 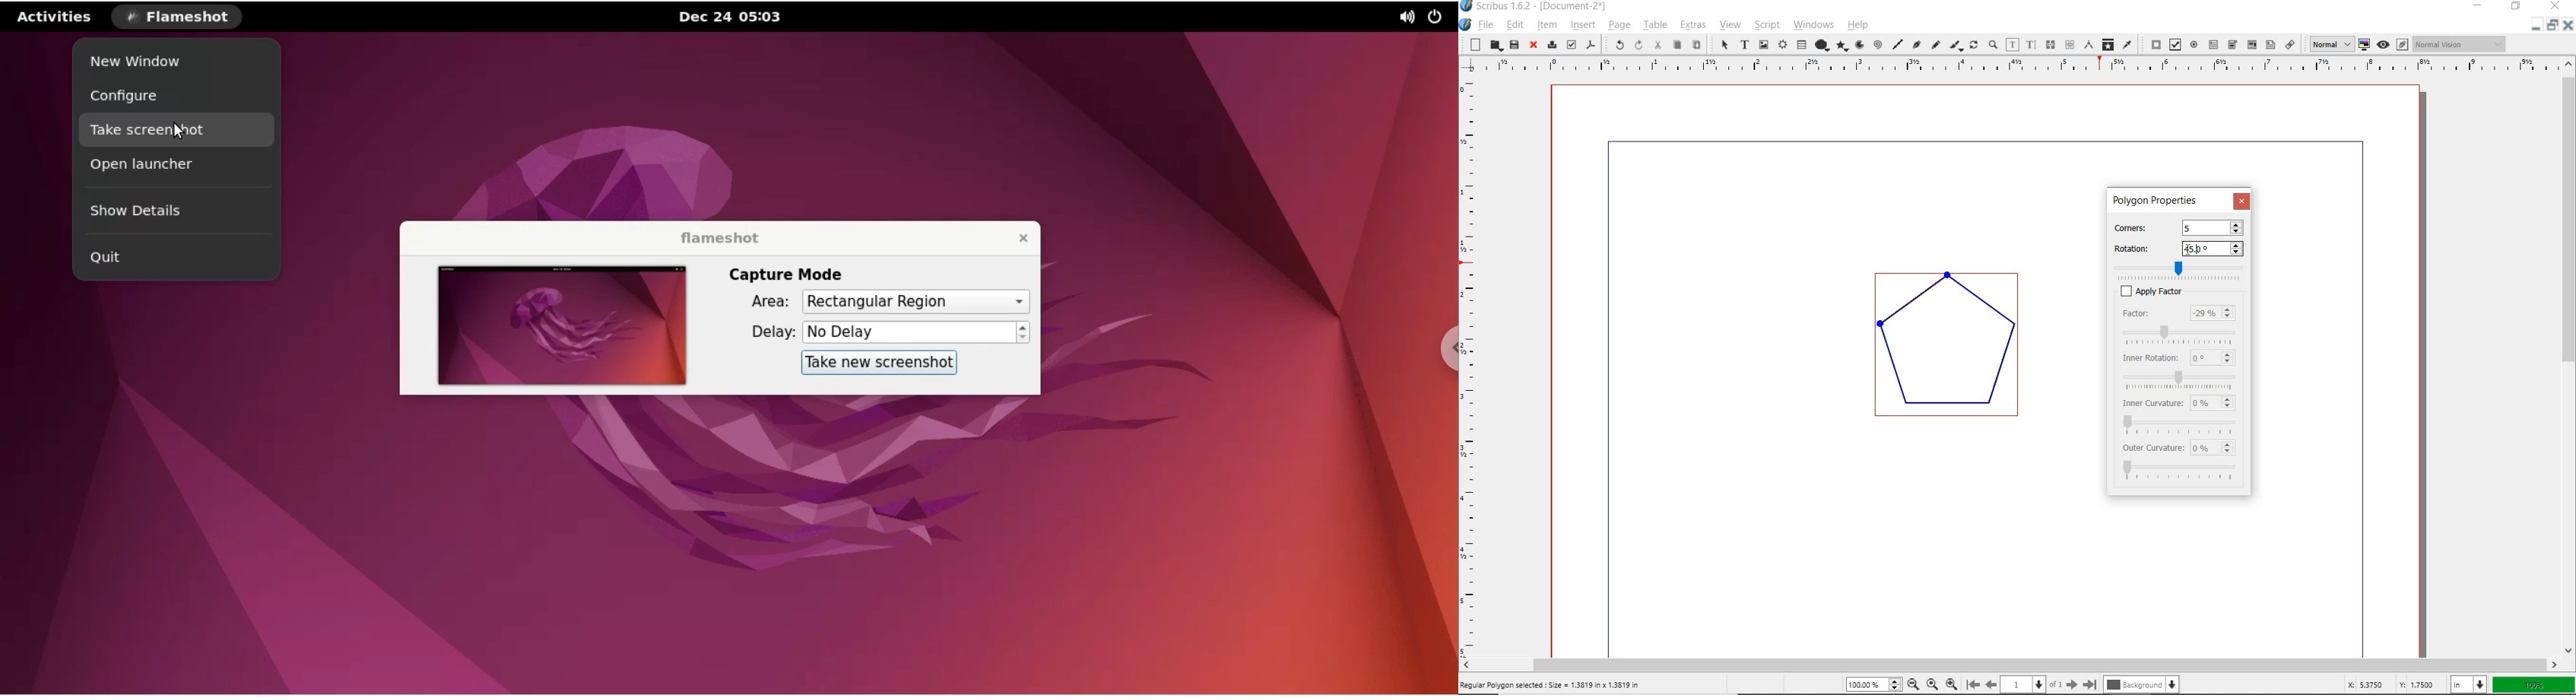 I want to click on ROTATION, so click(x=2142, y=248).